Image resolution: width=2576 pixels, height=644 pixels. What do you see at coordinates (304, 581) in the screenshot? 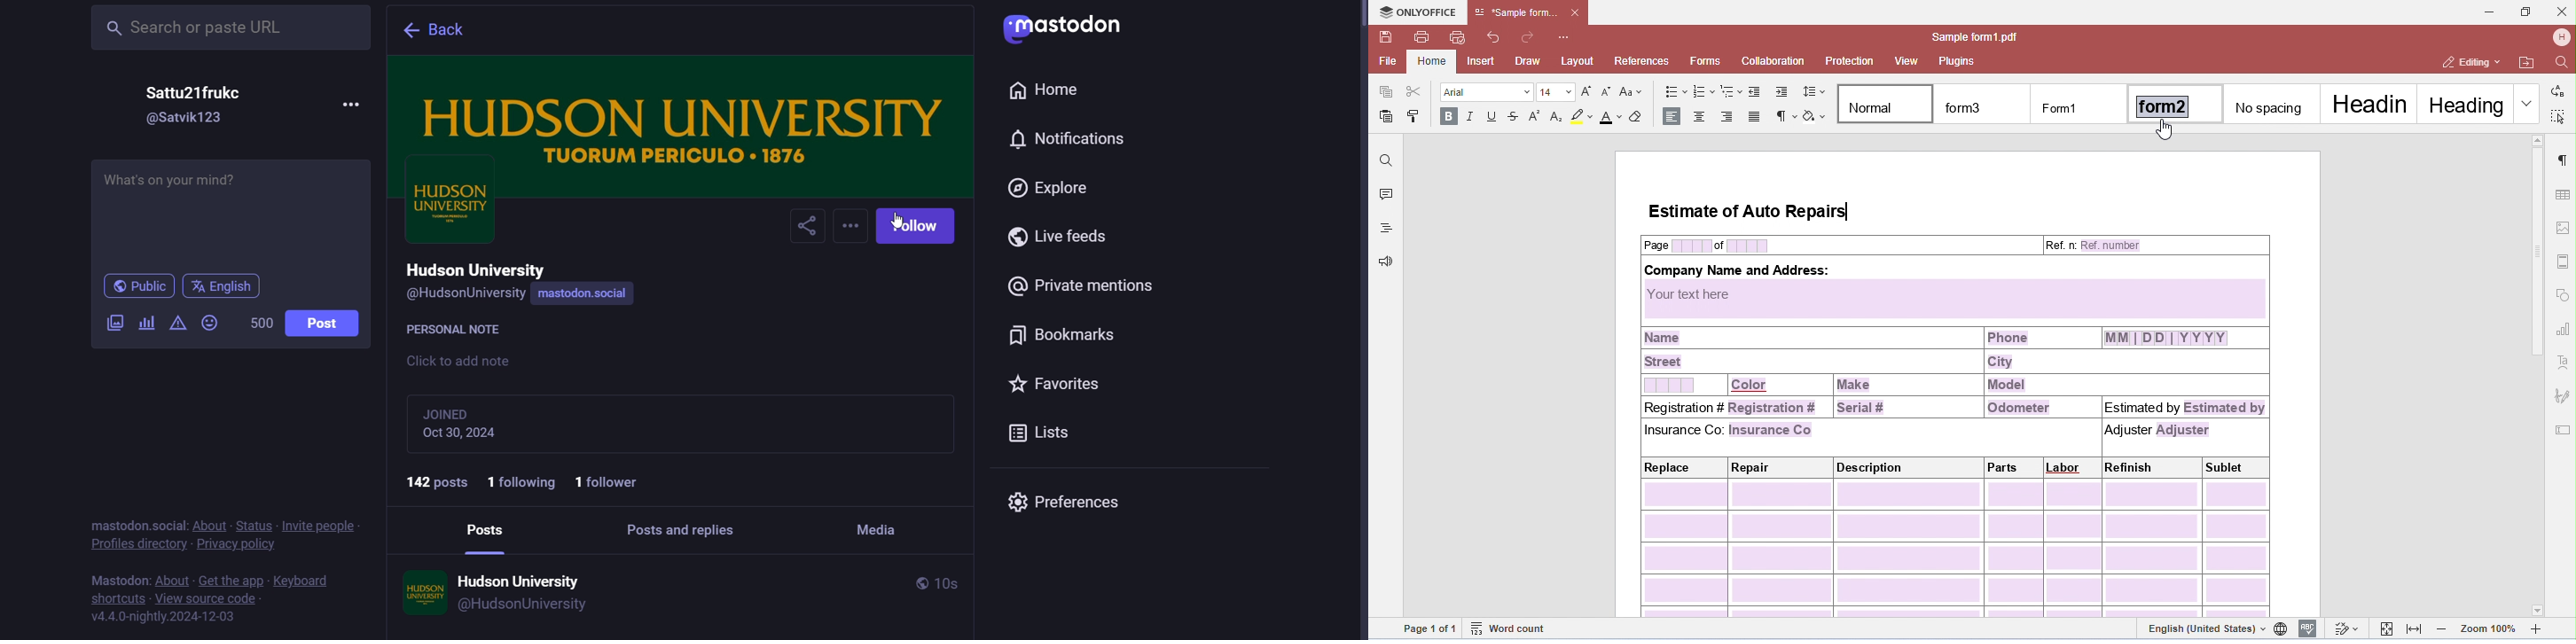
I see `keyboard` at bounding box center [304, 581].